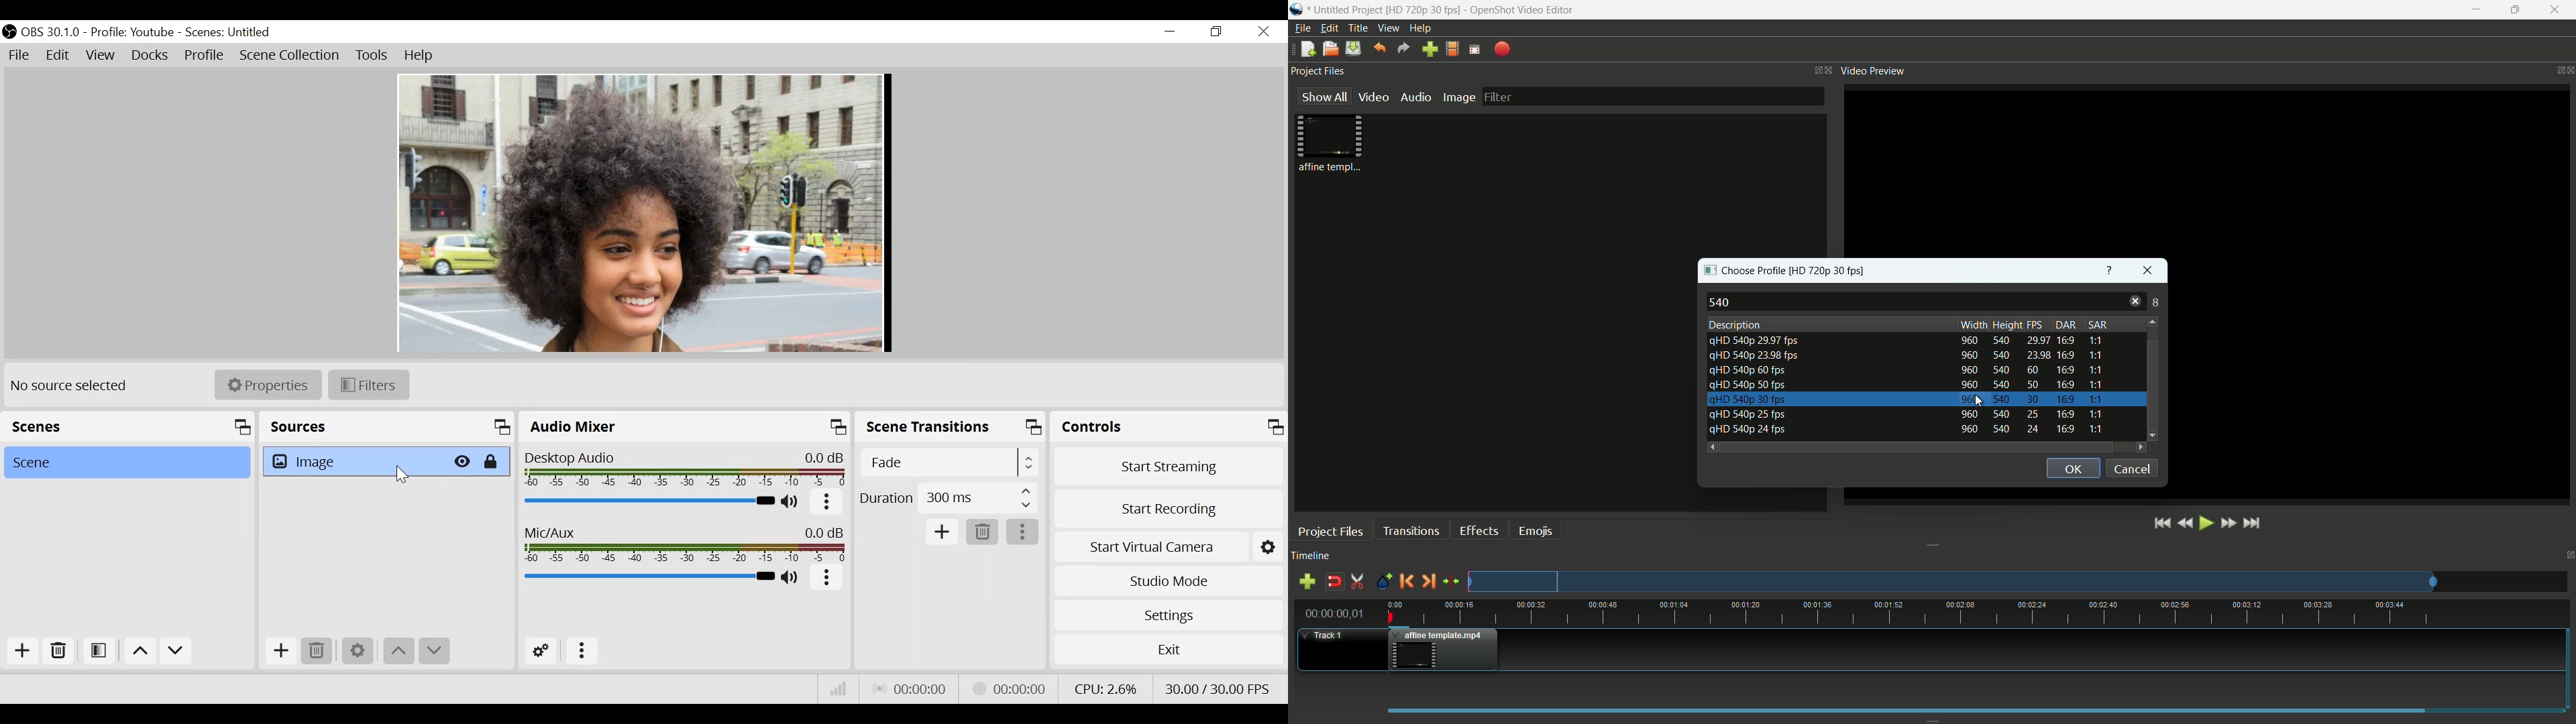 The height and width of the screenshot is (728, 2576). Describe the element at coordinates (828, 580) in the screenshot. I see `More Options` at that location.